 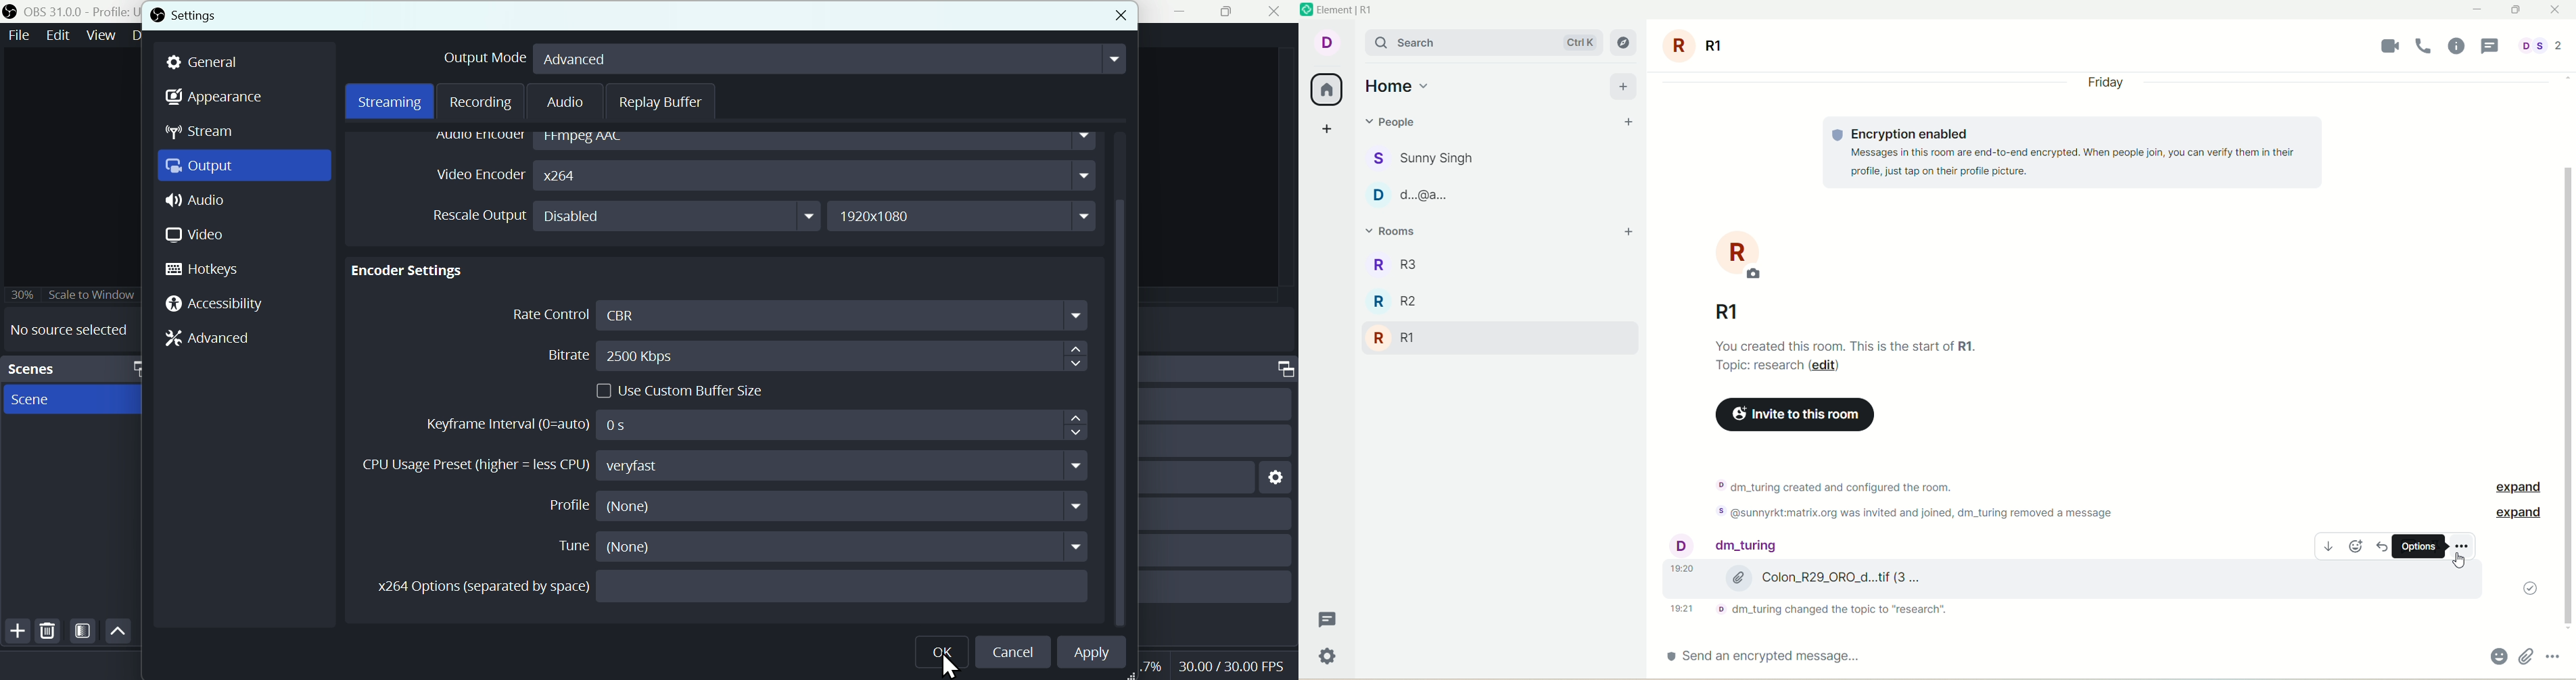 What do you see at coordinates (1401, 233) in the screenshot?
I see `rooms` at bounding box center [1401, 233].